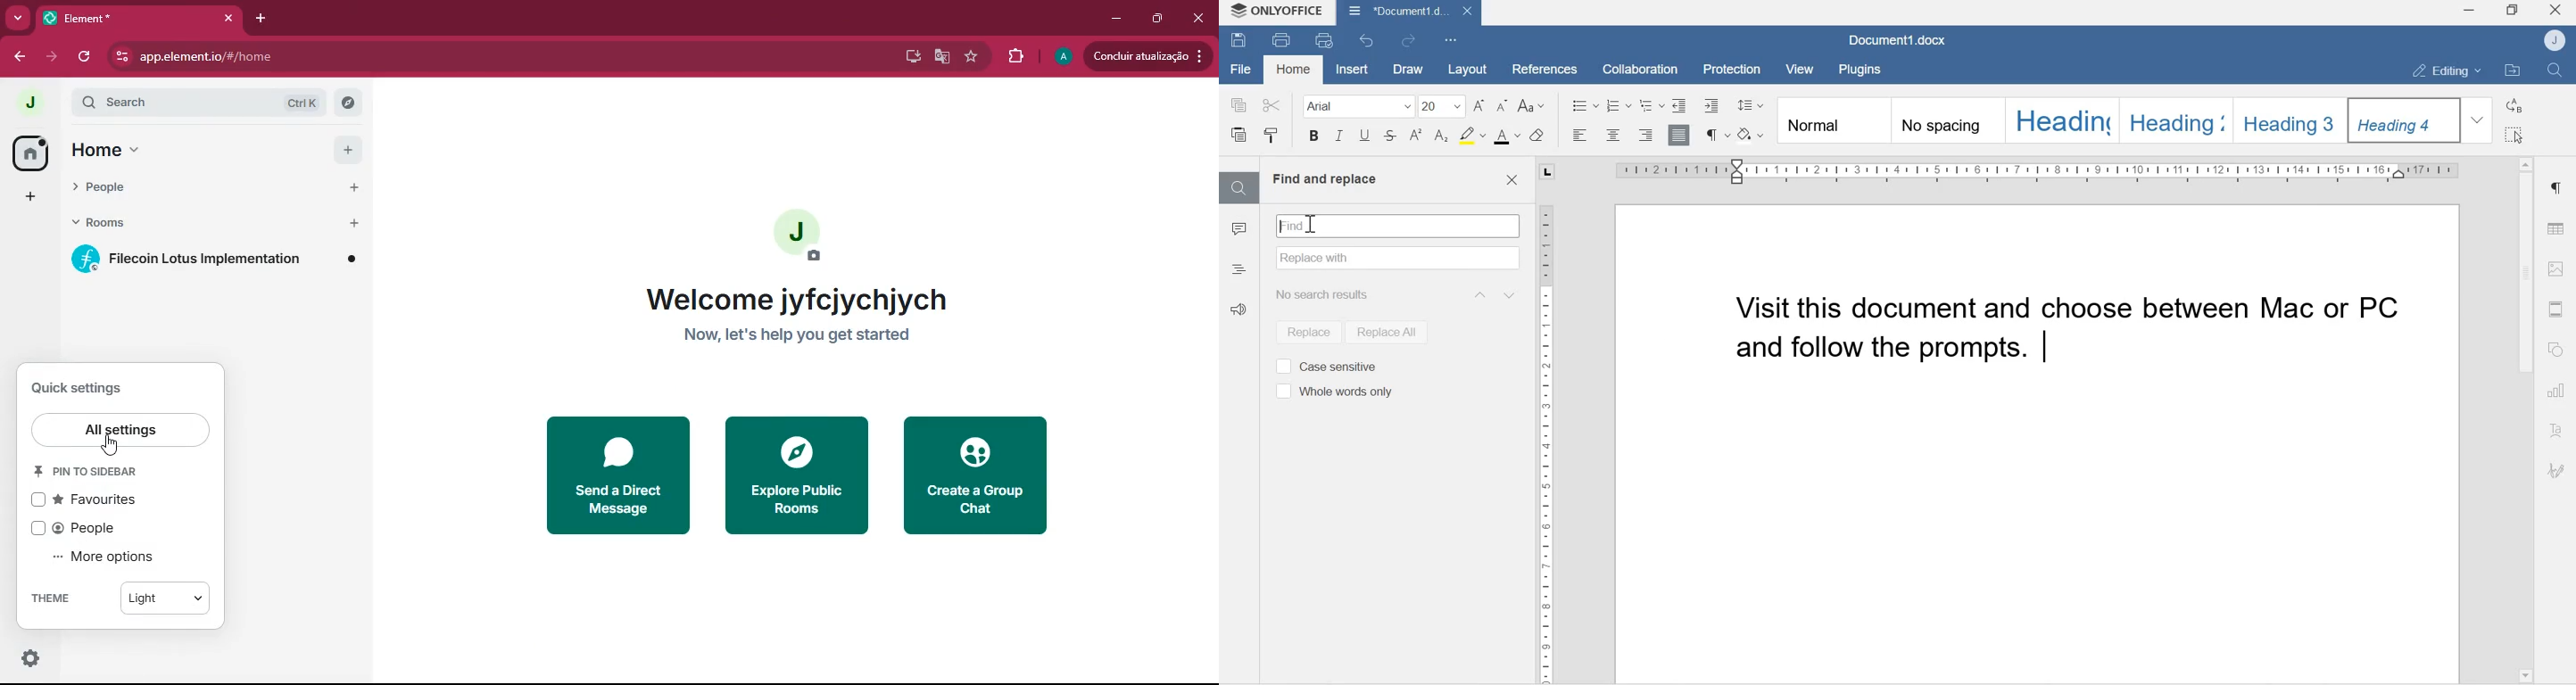 Image resolution: width=2576 pixels, height=700 pixels. I want to click on Heading 3, so click(2293, 118).